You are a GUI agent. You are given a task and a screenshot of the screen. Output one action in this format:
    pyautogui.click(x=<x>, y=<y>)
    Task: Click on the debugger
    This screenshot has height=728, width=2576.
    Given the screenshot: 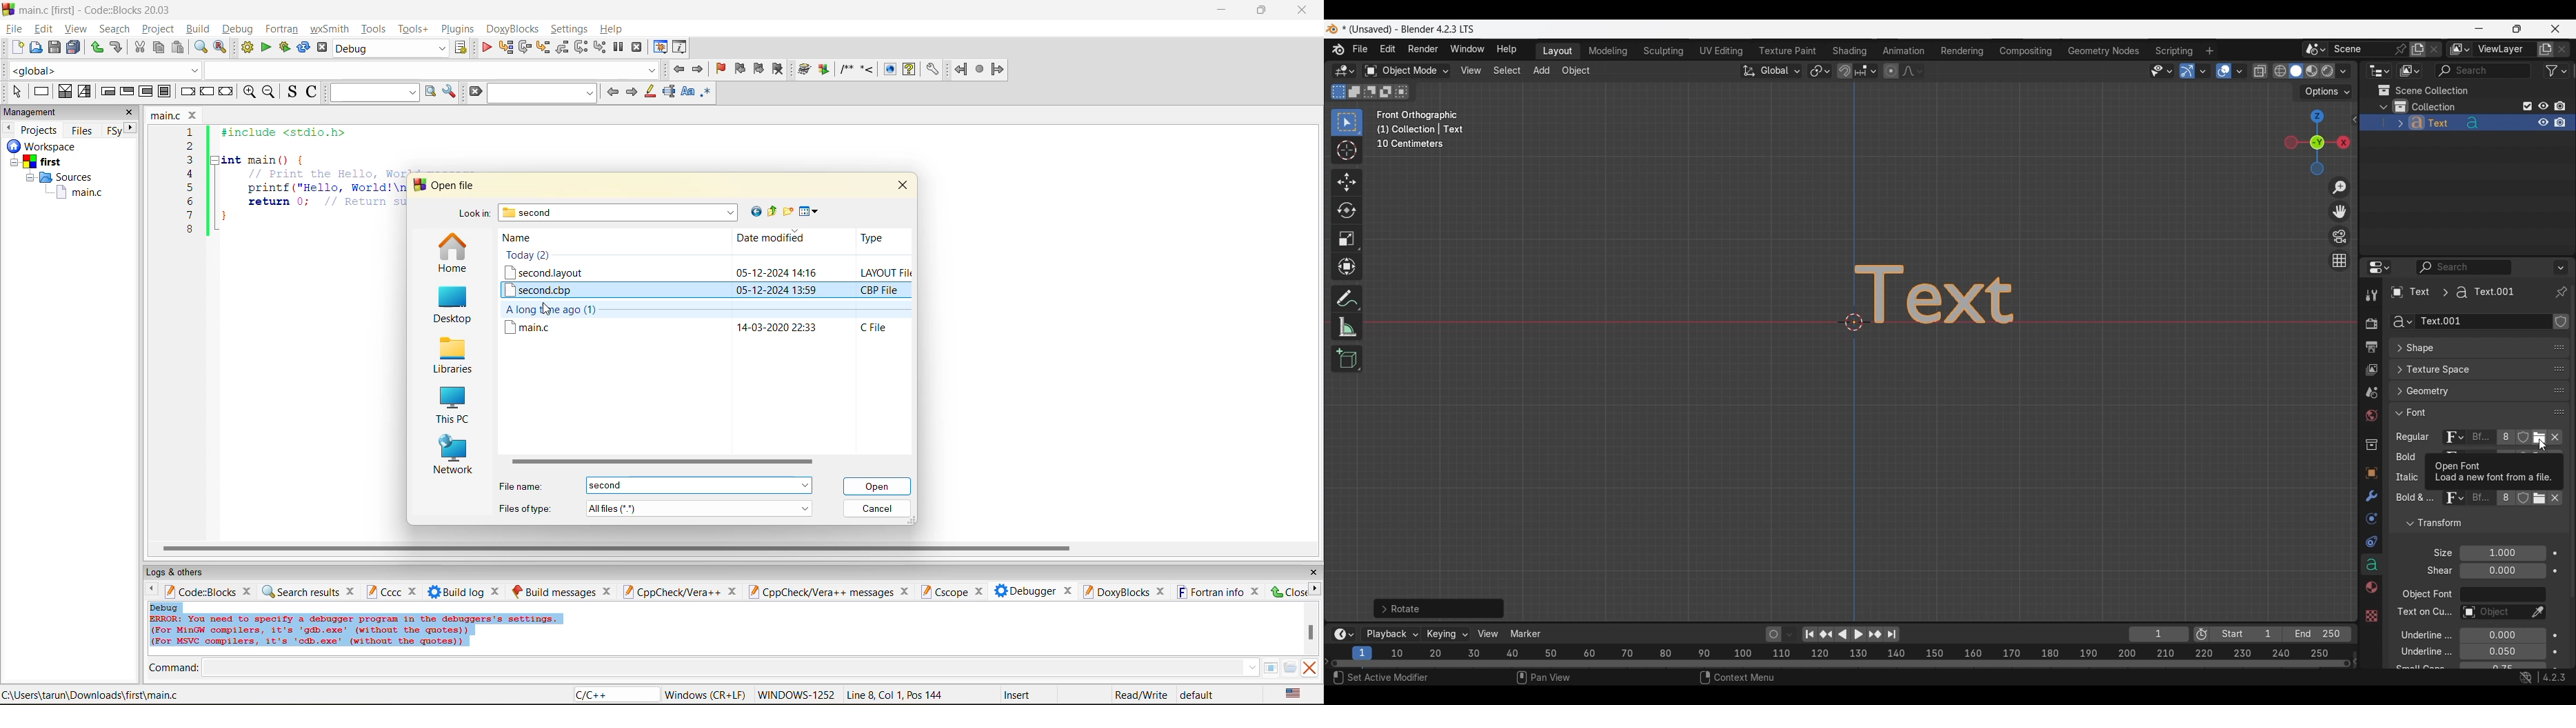 What is the action you would take?
    pyautogui.click(x=1025, y=590)
    